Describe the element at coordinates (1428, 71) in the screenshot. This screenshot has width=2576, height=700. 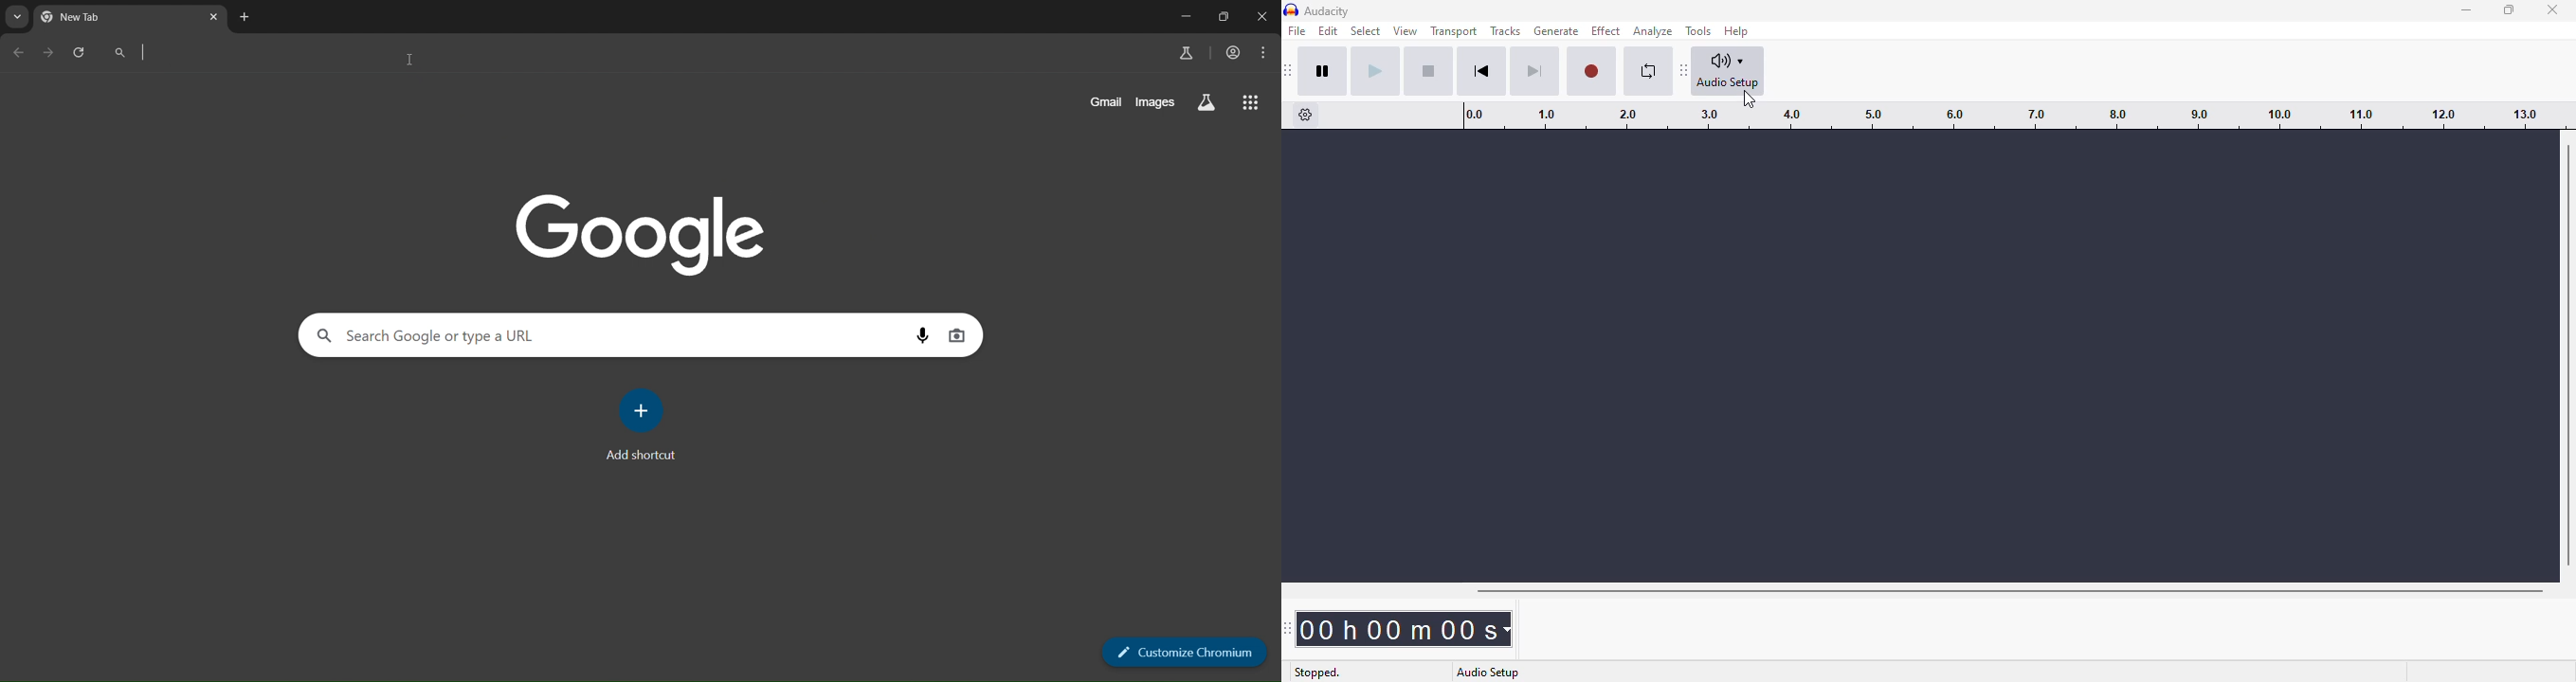
I see `stop` at that location.